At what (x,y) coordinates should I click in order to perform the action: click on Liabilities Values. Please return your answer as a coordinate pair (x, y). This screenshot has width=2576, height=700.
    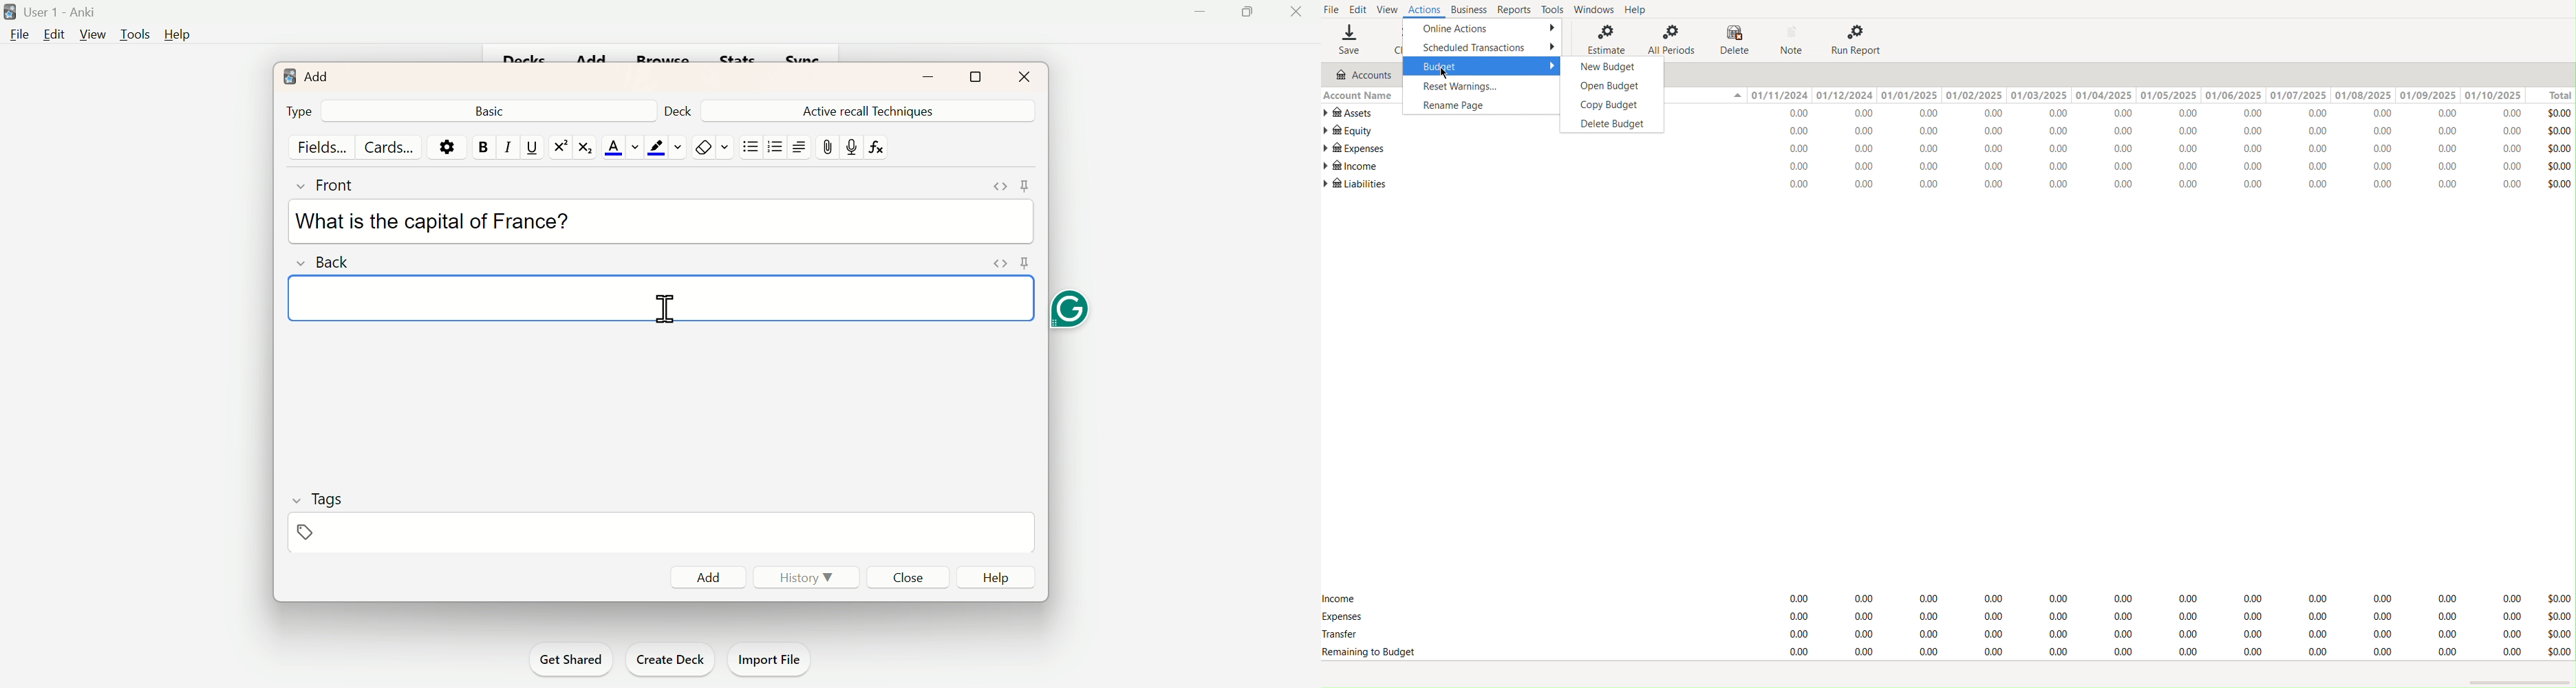
    Looking at the image, I should click on (2153, 185).